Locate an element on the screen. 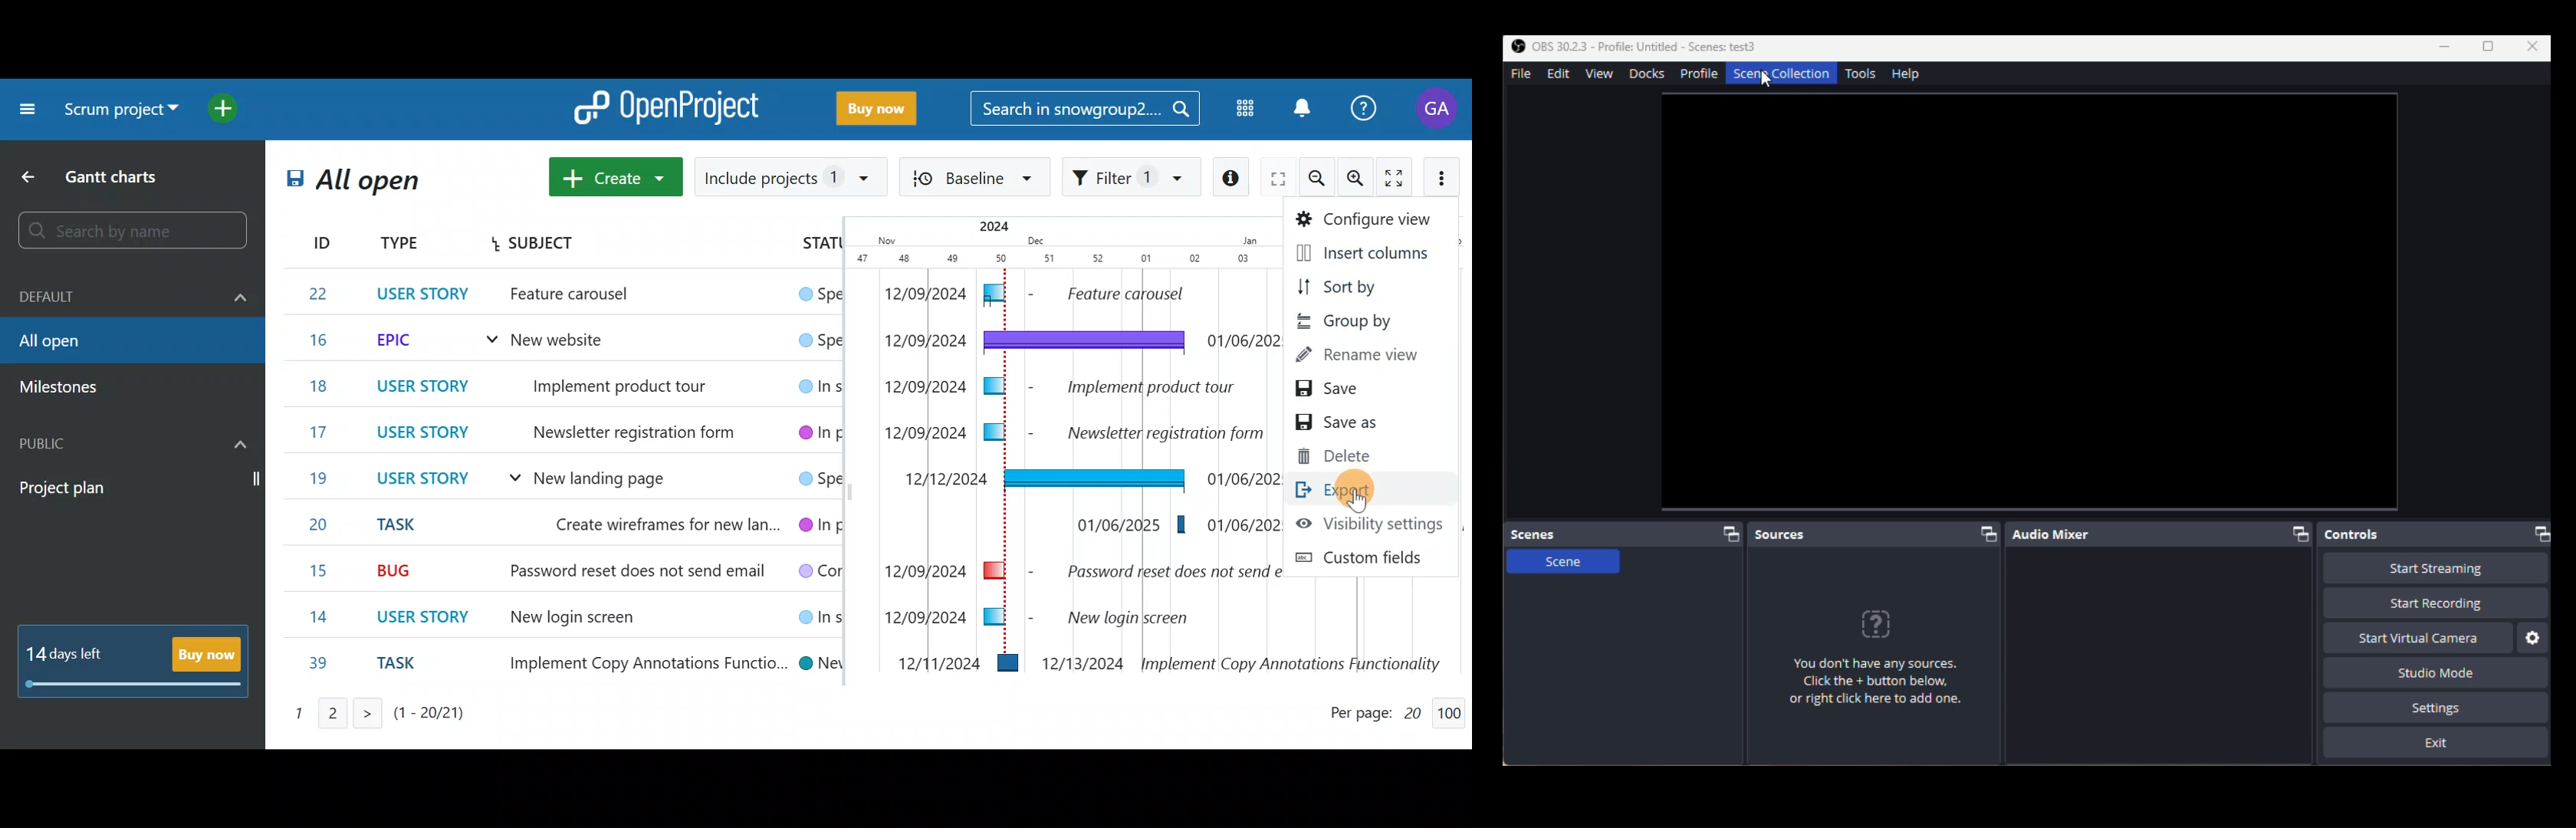 The width and height of the screenshot is (2576, 840). Custom fields is located at coordinates (1369, 555).